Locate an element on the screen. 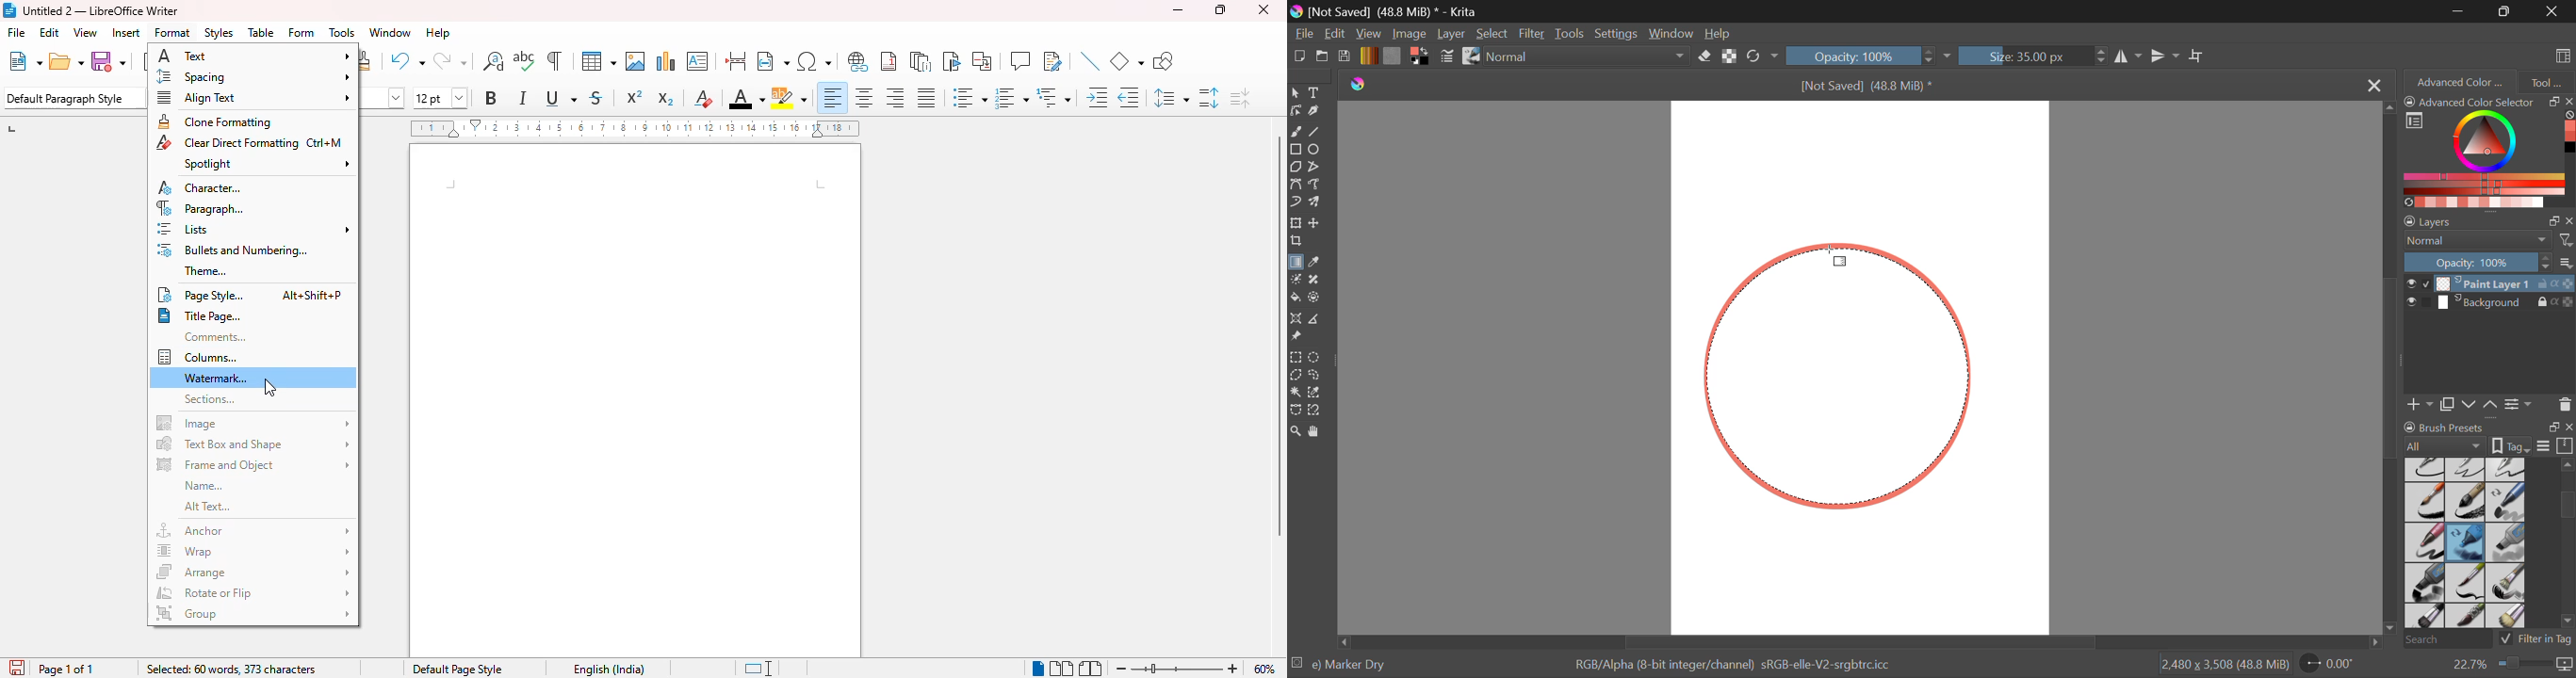  Multibrush Tool is located at coordinates (1319, 203).